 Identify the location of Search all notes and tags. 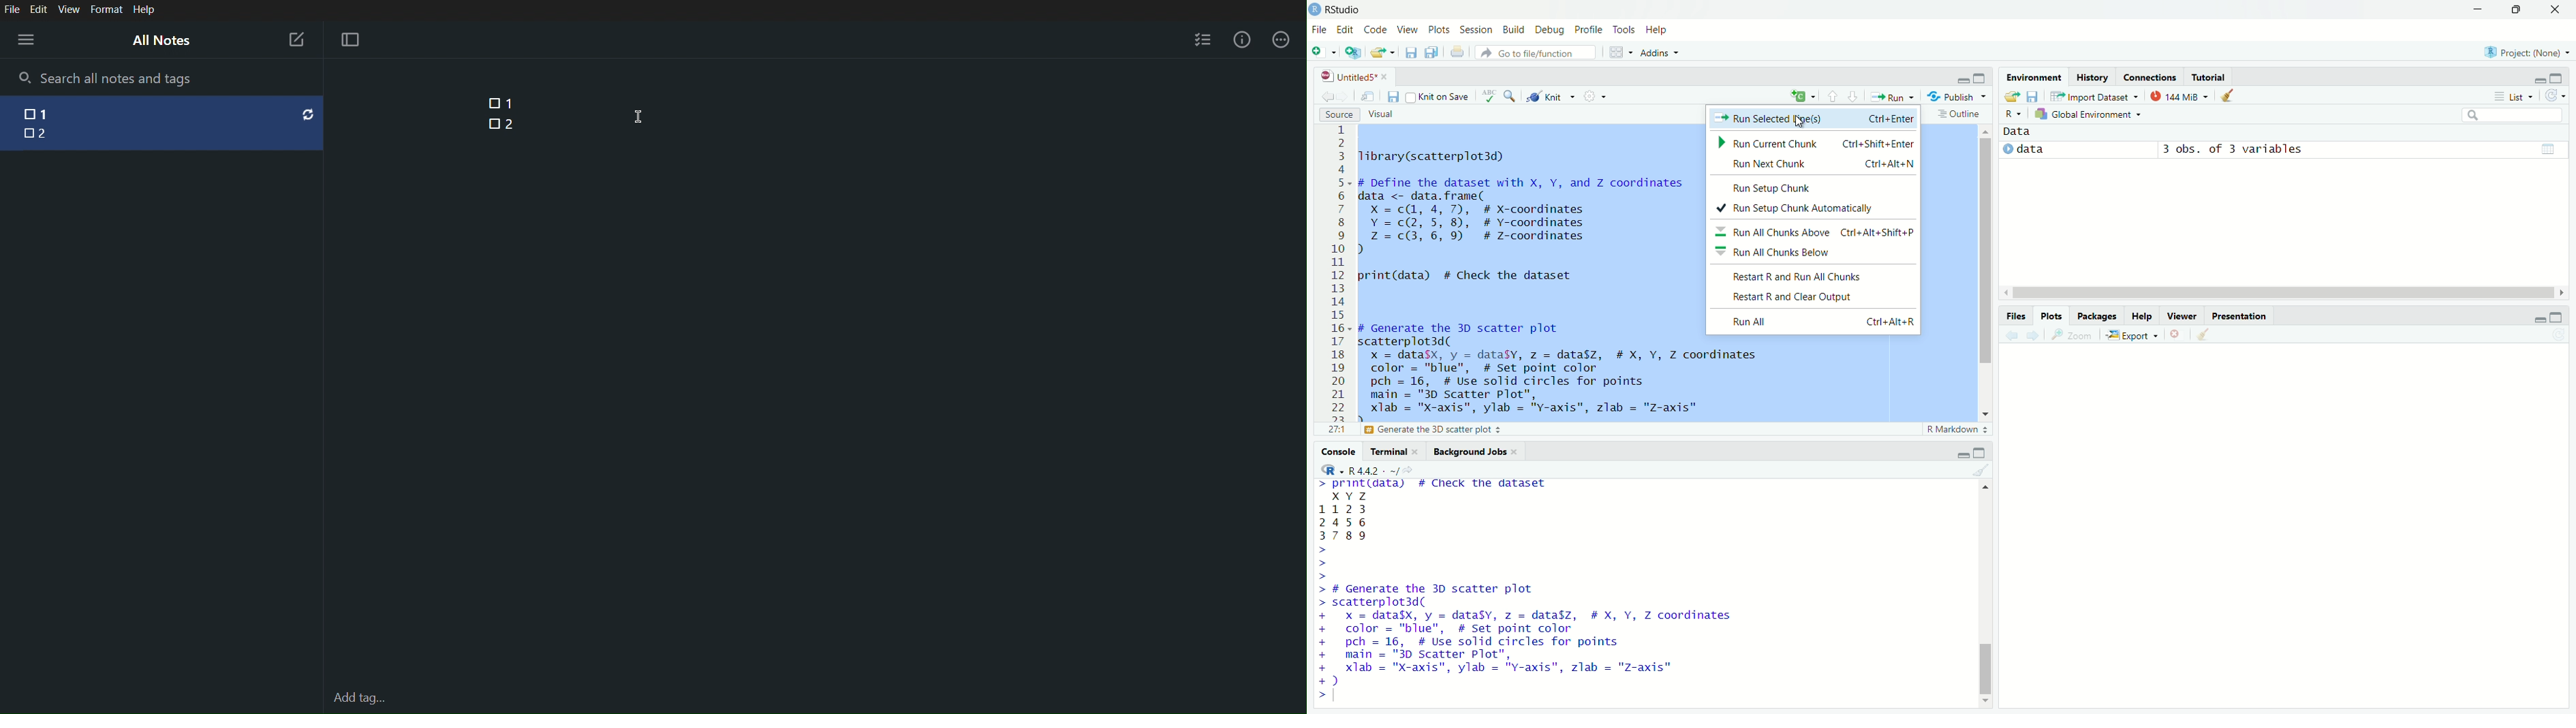
(121, 78).